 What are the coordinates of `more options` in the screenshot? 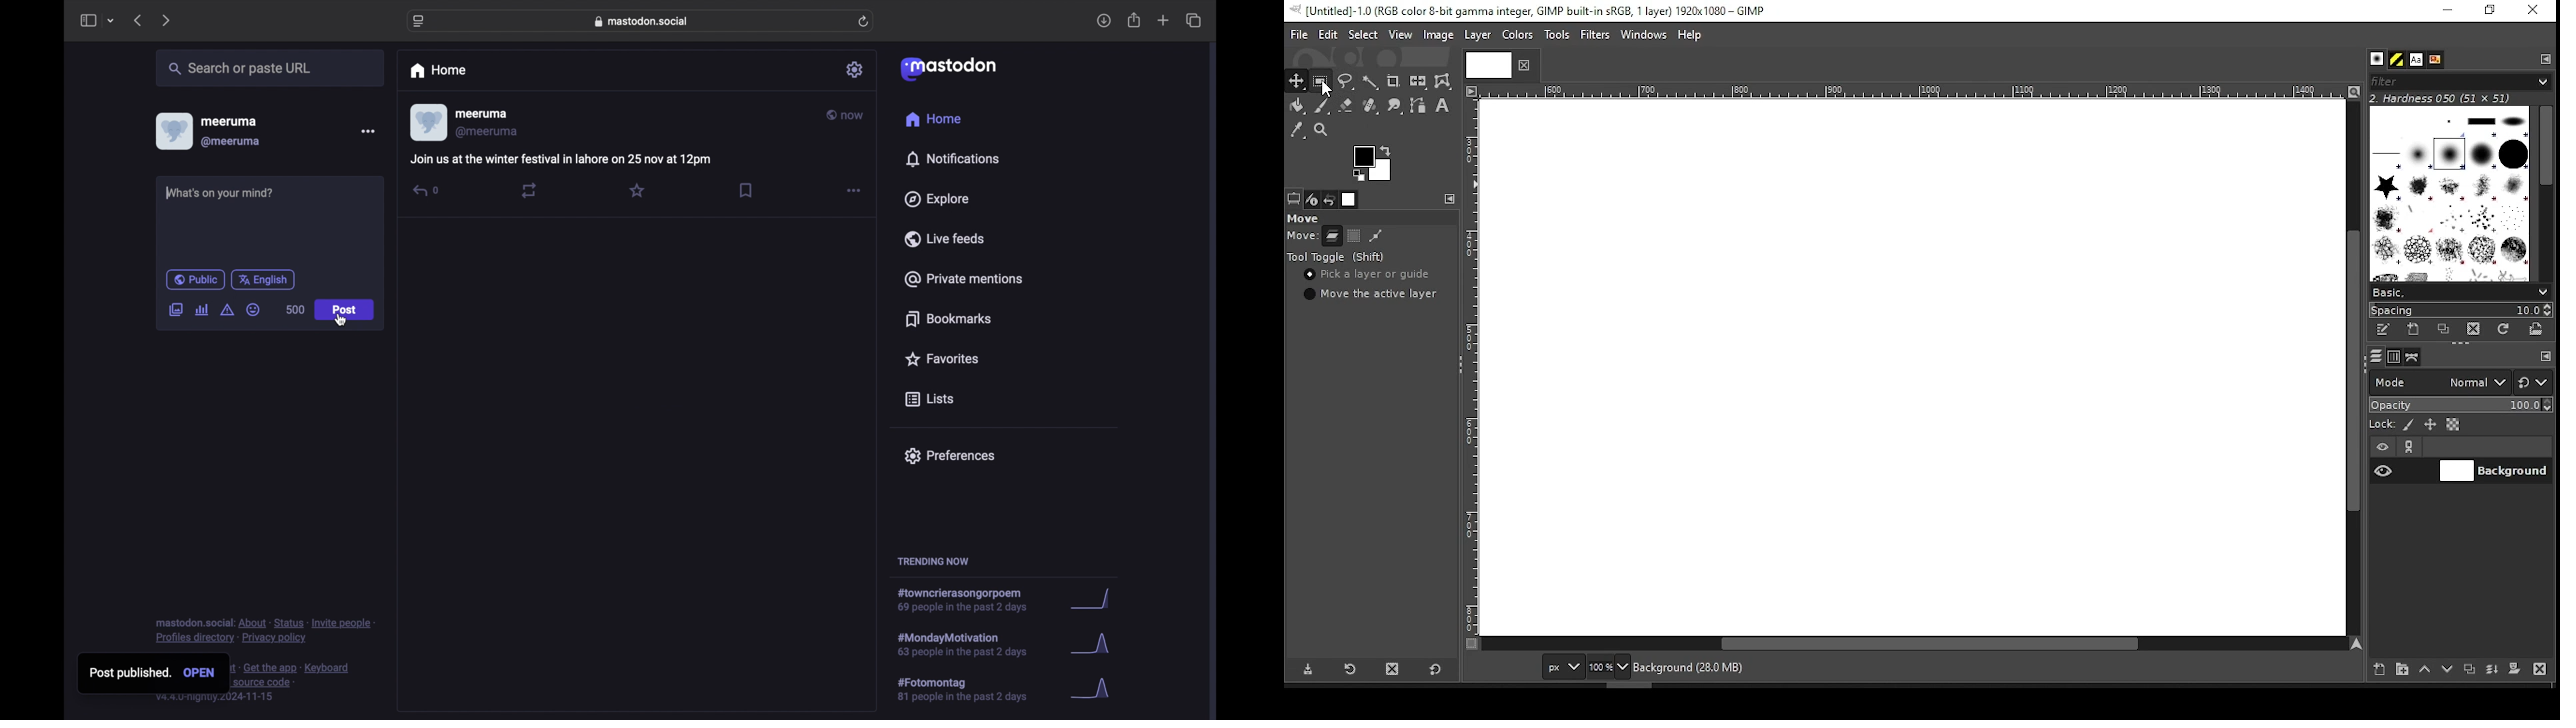 It's located at (853, 191).